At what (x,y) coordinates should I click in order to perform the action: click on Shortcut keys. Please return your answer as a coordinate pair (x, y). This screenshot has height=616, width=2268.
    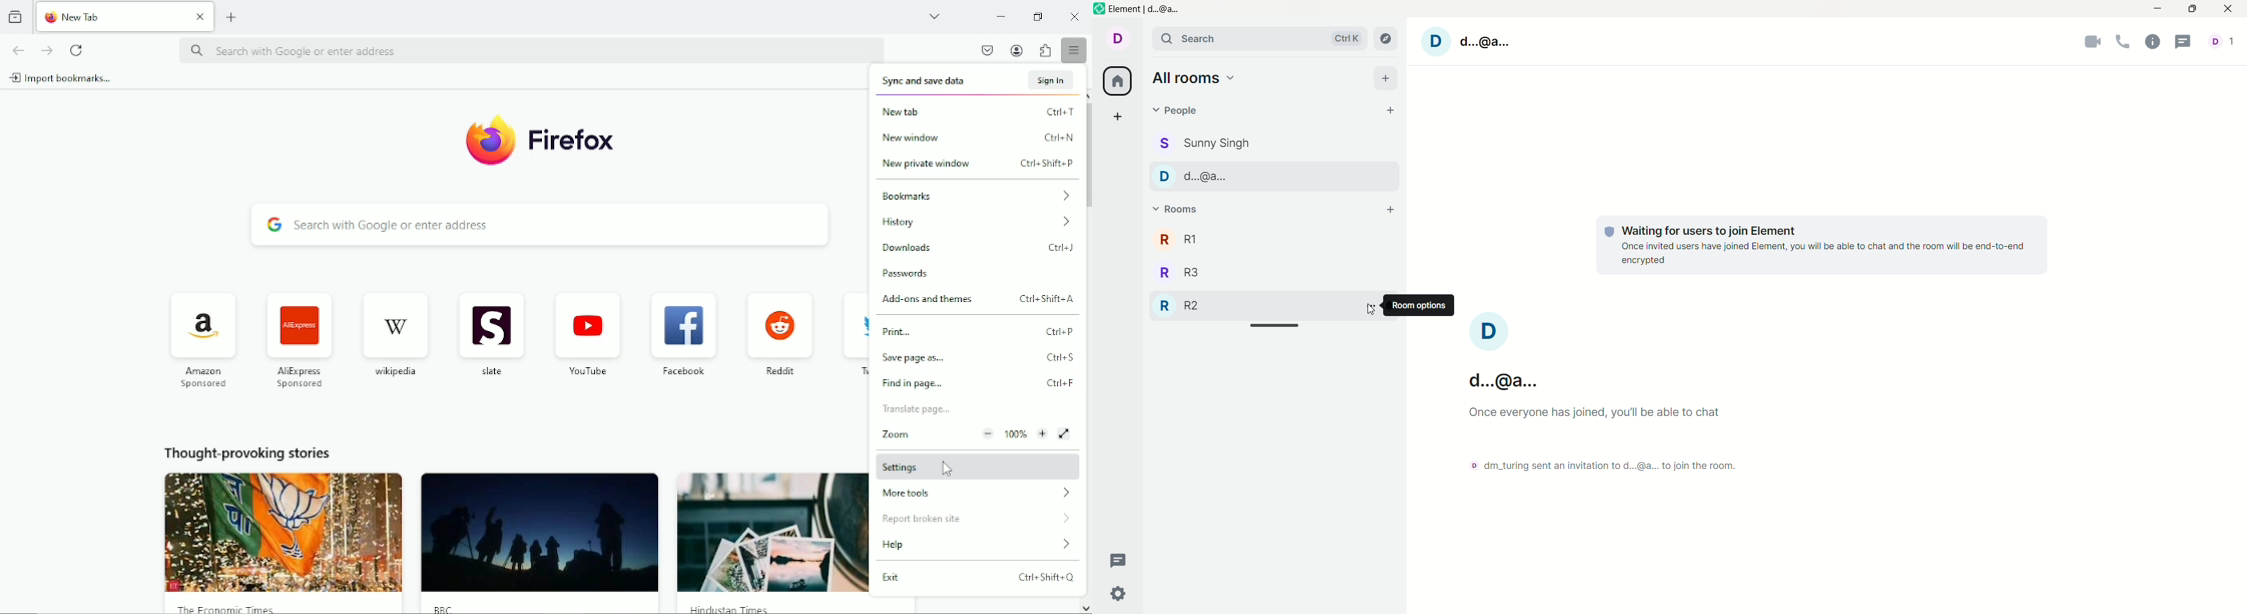
    Looking at the image, I should click on (1060, 332).